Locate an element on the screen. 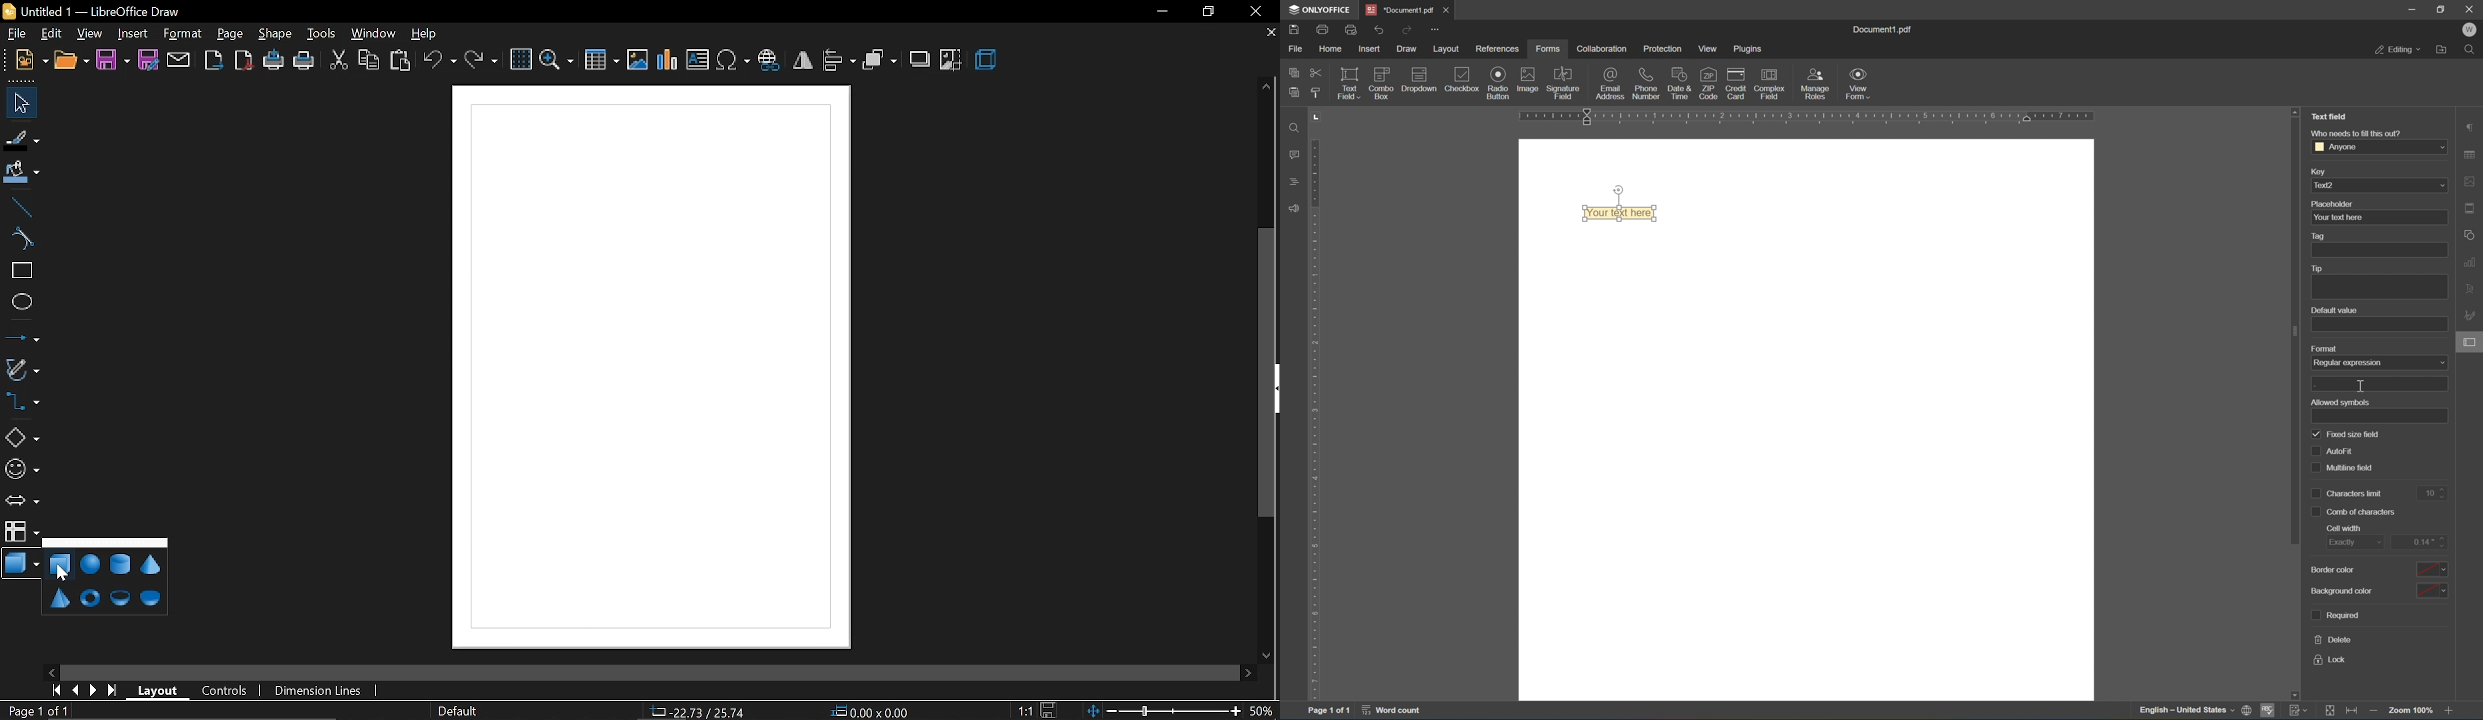 This screenshot has height=728, width=2492. save is located at coordinates (1050, 710).